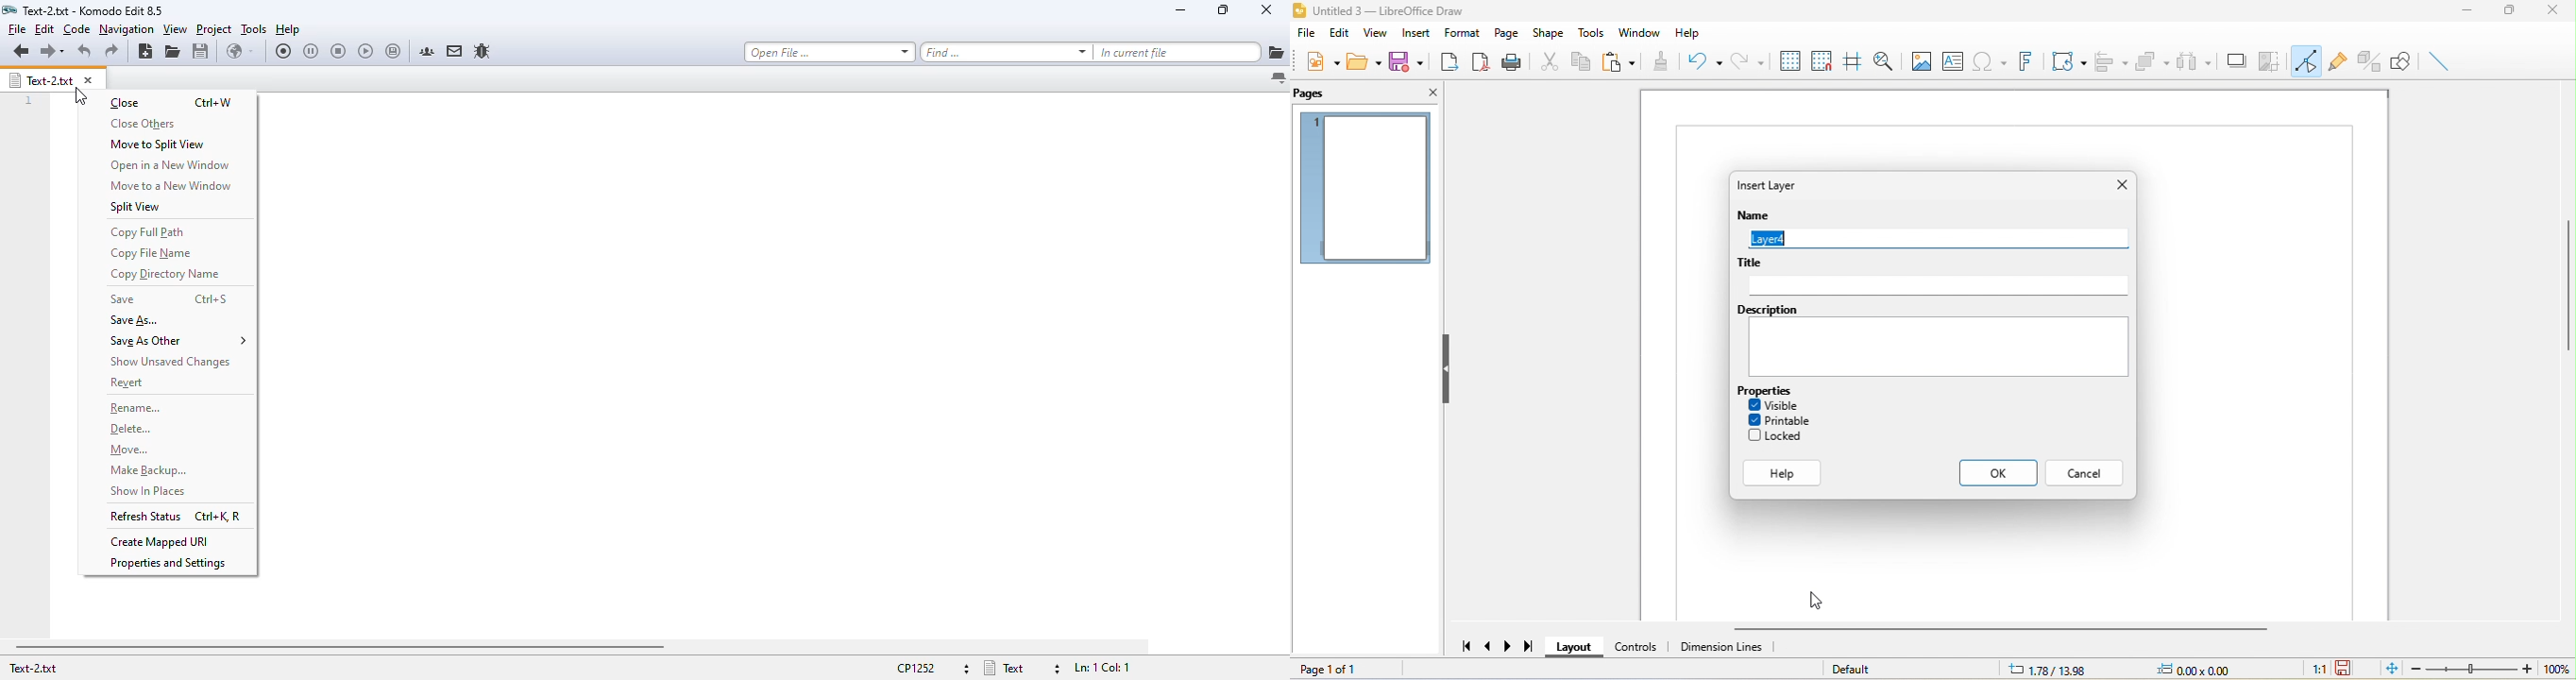 The width and height of the screenshot is (2576, 700). I want to click on page 1 of 1, so click(1343, 668).